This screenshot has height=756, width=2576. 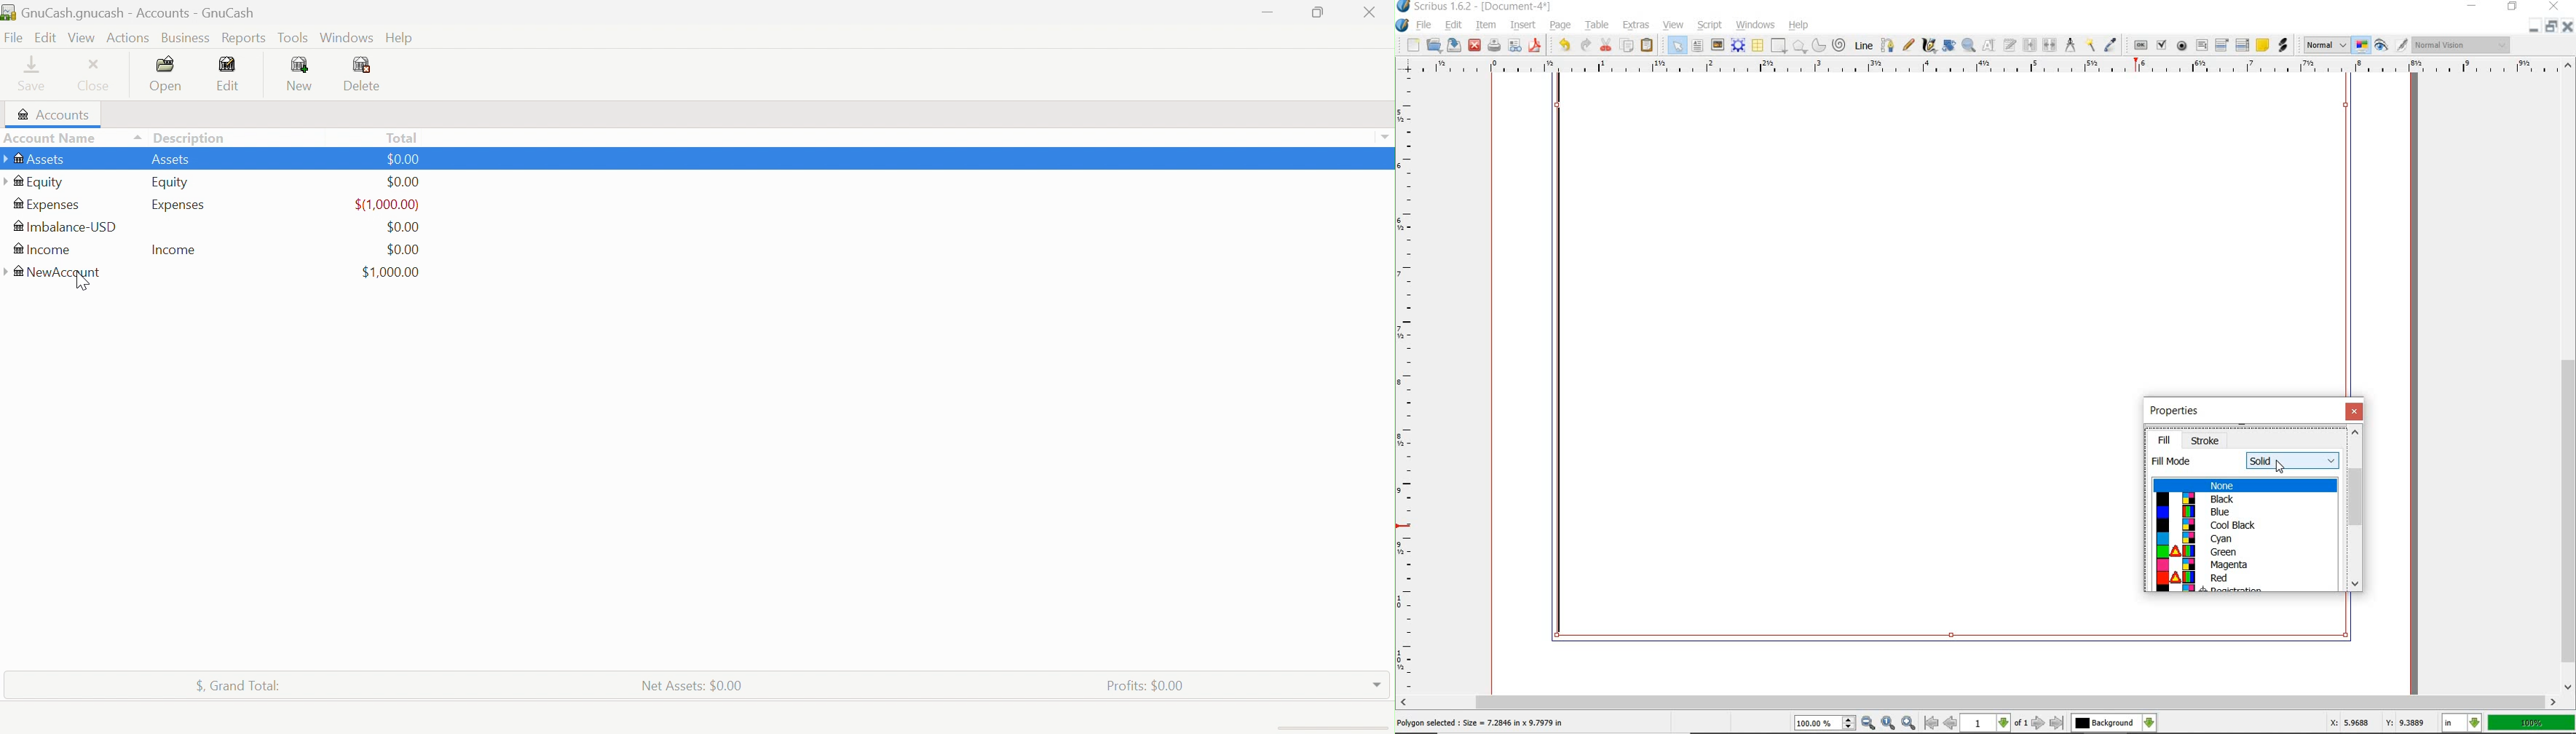 What do you see at coordinates (1988, 67) in the screenshot?
I see `ruler` at bounding box center [1988, 67].